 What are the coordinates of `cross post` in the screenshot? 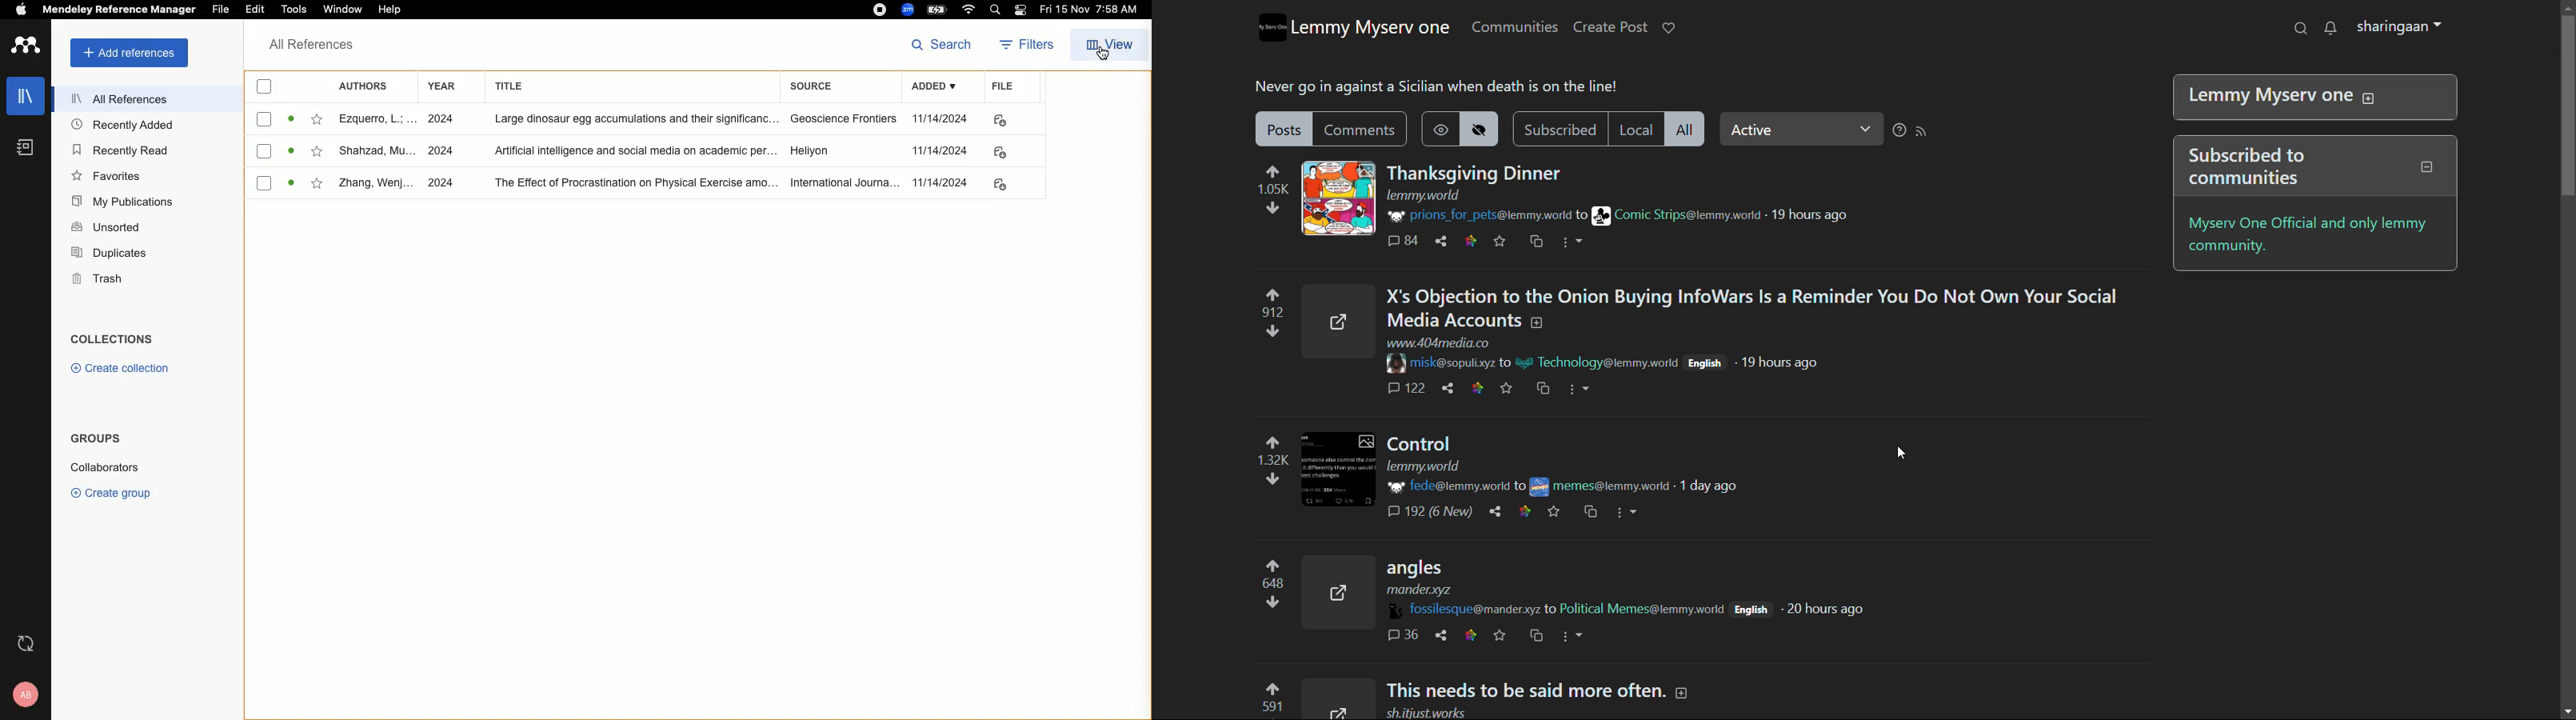 It's located at (1537, 637).